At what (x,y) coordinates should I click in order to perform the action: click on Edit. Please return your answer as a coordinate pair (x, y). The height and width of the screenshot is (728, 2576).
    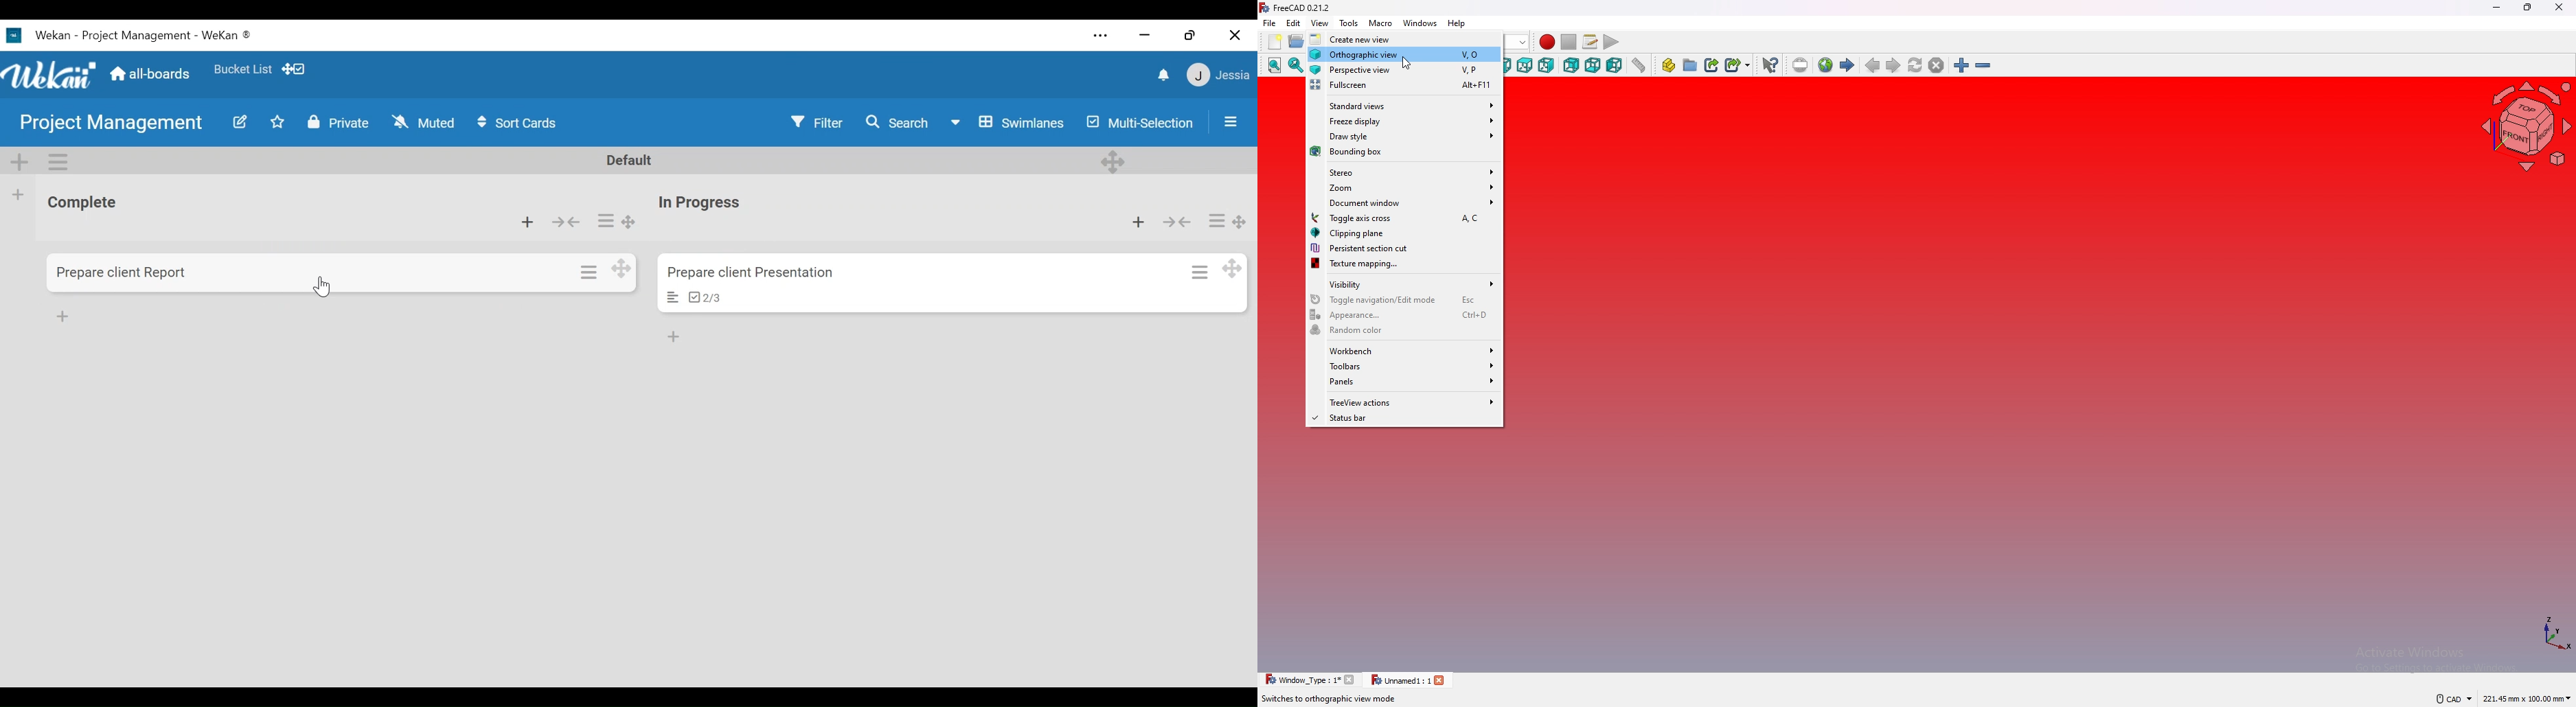
    Looking at the image, I should click on (241, 123).